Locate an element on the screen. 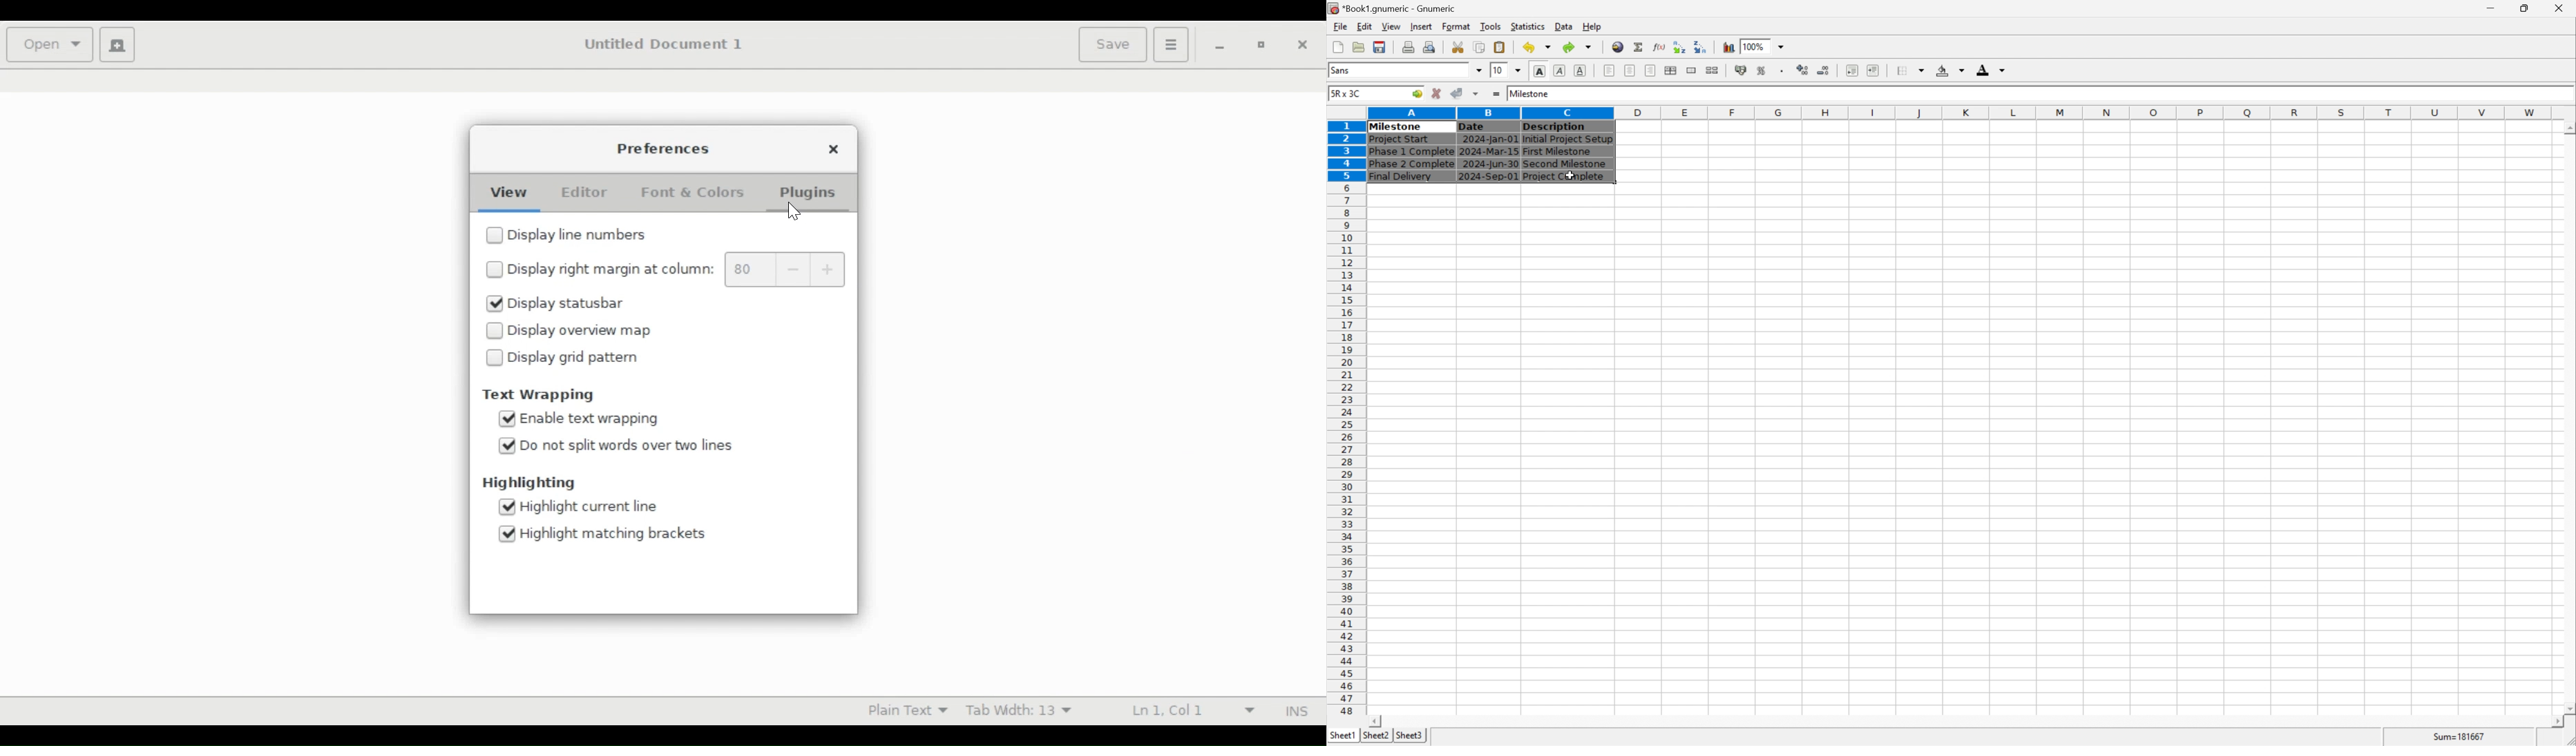 The image size is (2576, 756). Selected is located at coordinates (509, 508).